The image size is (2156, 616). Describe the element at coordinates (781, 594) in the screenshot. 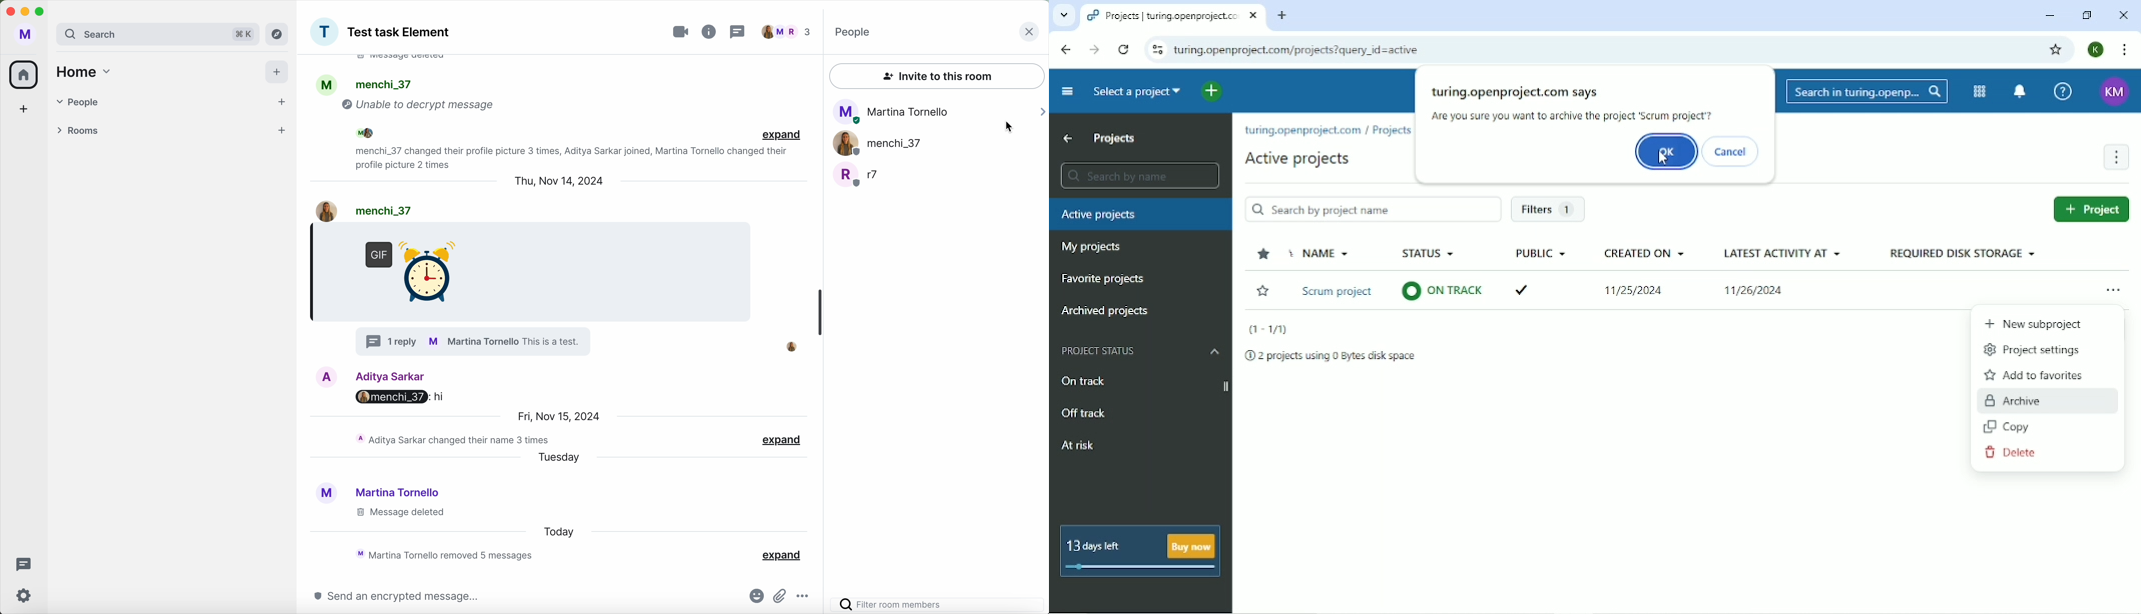

I see `attach file` at that location.